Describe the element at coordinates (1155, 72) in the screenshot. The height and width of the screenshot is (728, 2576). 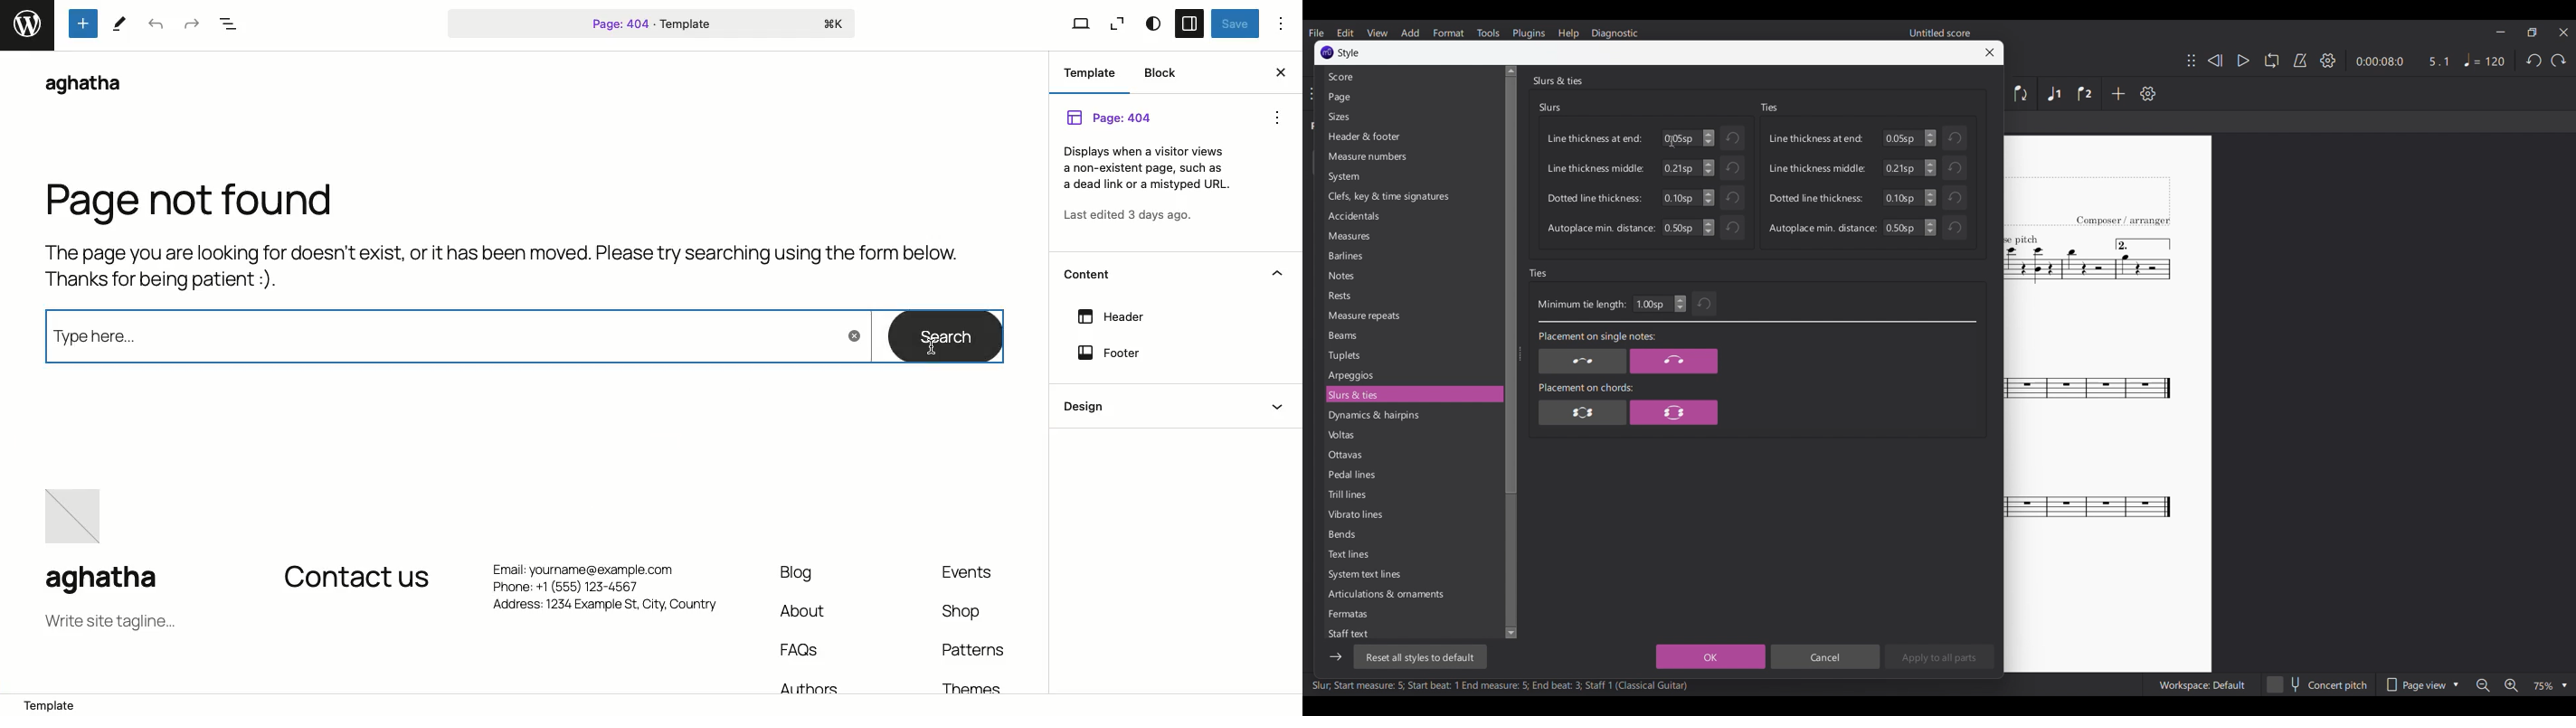
I see `Block` at that location.